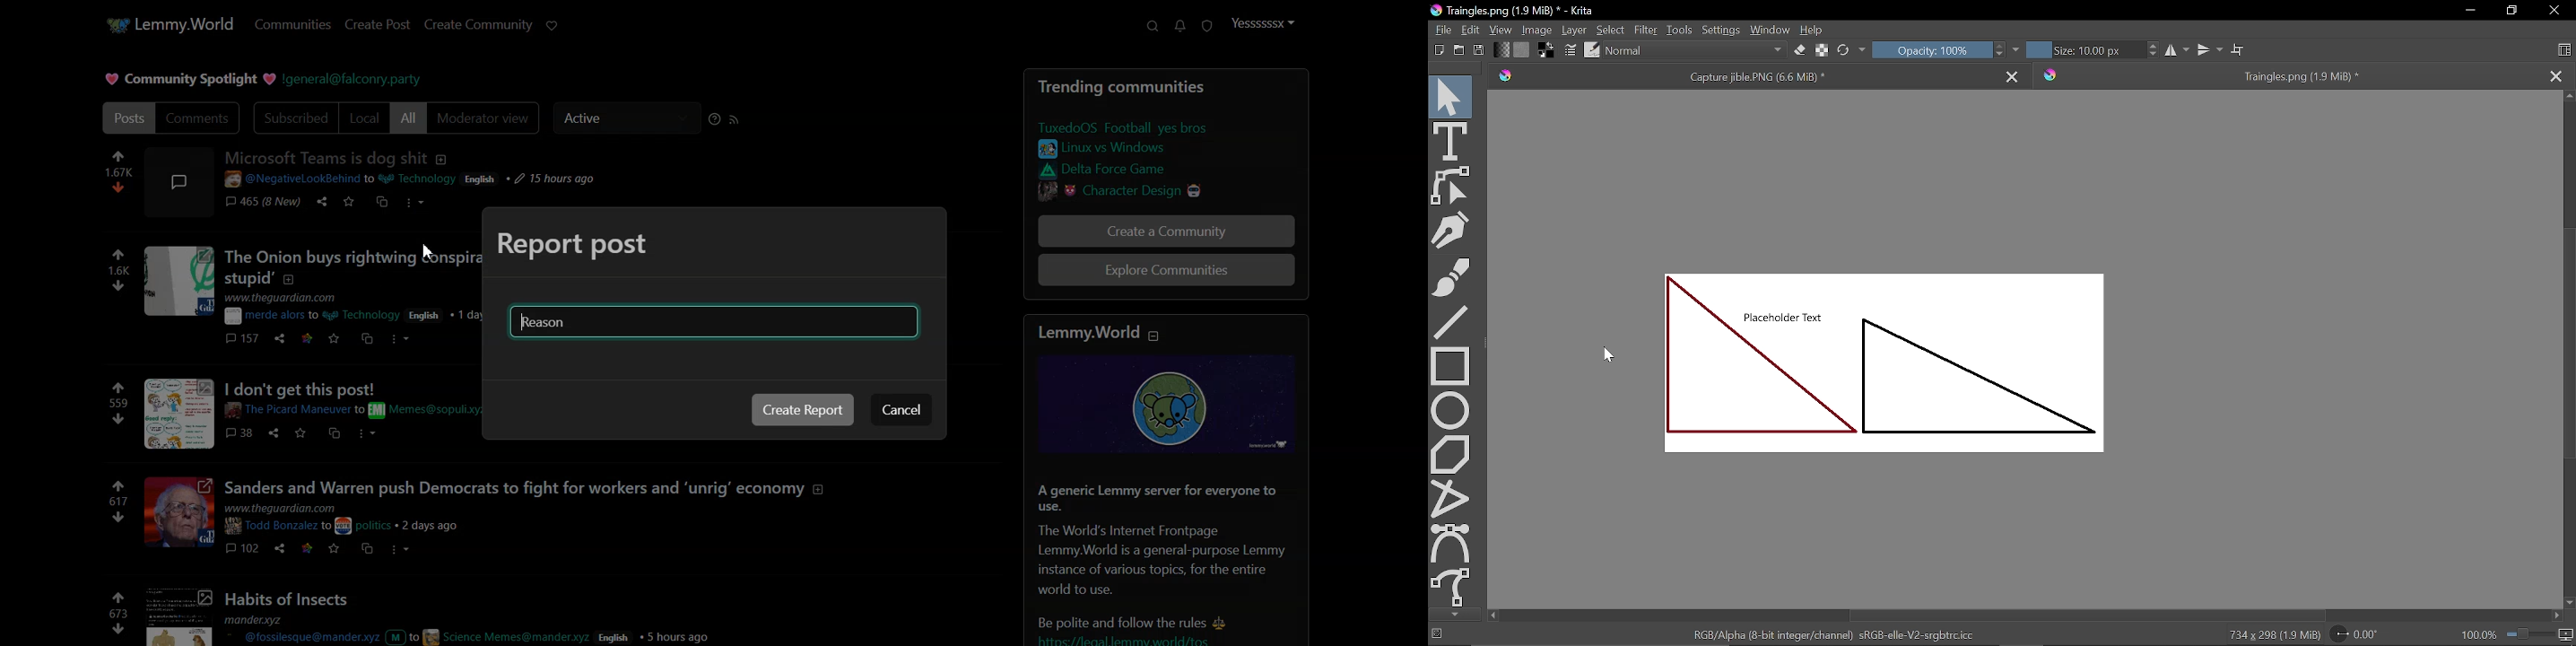  Describe the element at coordinates (2566, 340) in the screenshot. I see `vertical scrollbar` at that location.